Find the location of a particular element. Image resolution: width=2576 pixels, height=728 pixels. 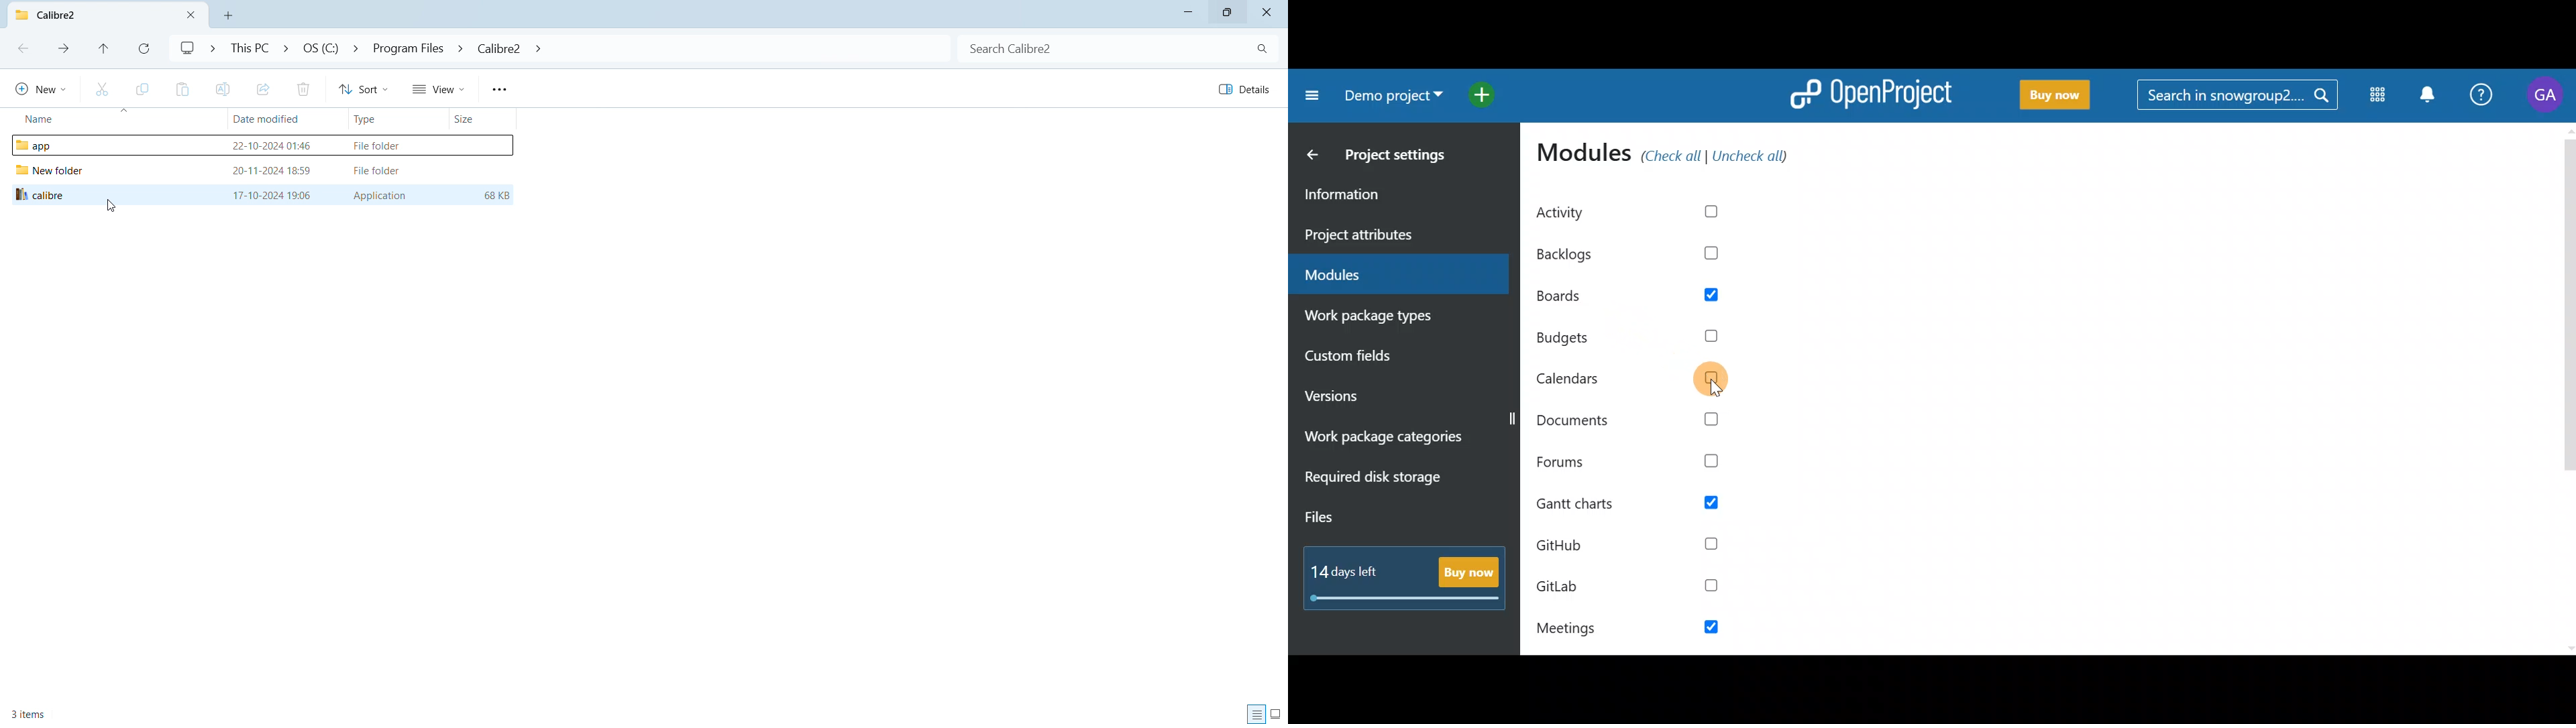

go to originating folder is located at coordinates (103, 49).